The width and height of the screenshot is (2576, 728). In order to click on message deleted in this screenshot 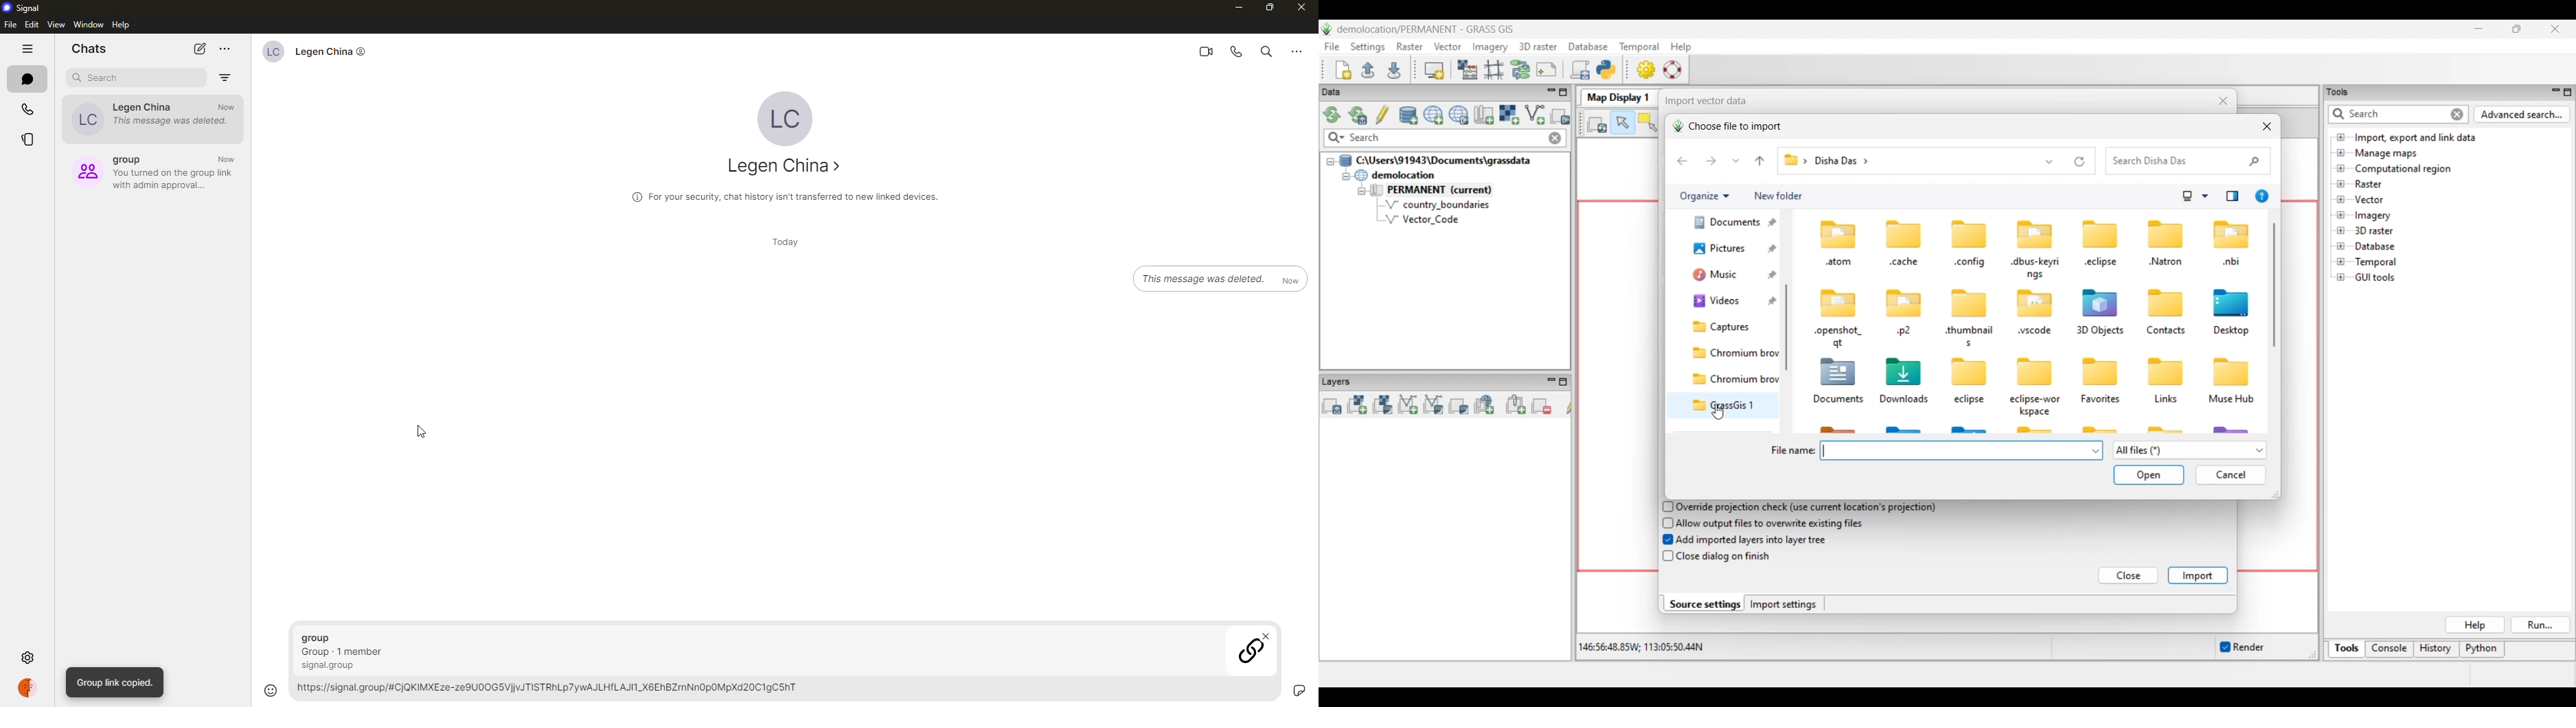, I will do `click(1222, 277)`.